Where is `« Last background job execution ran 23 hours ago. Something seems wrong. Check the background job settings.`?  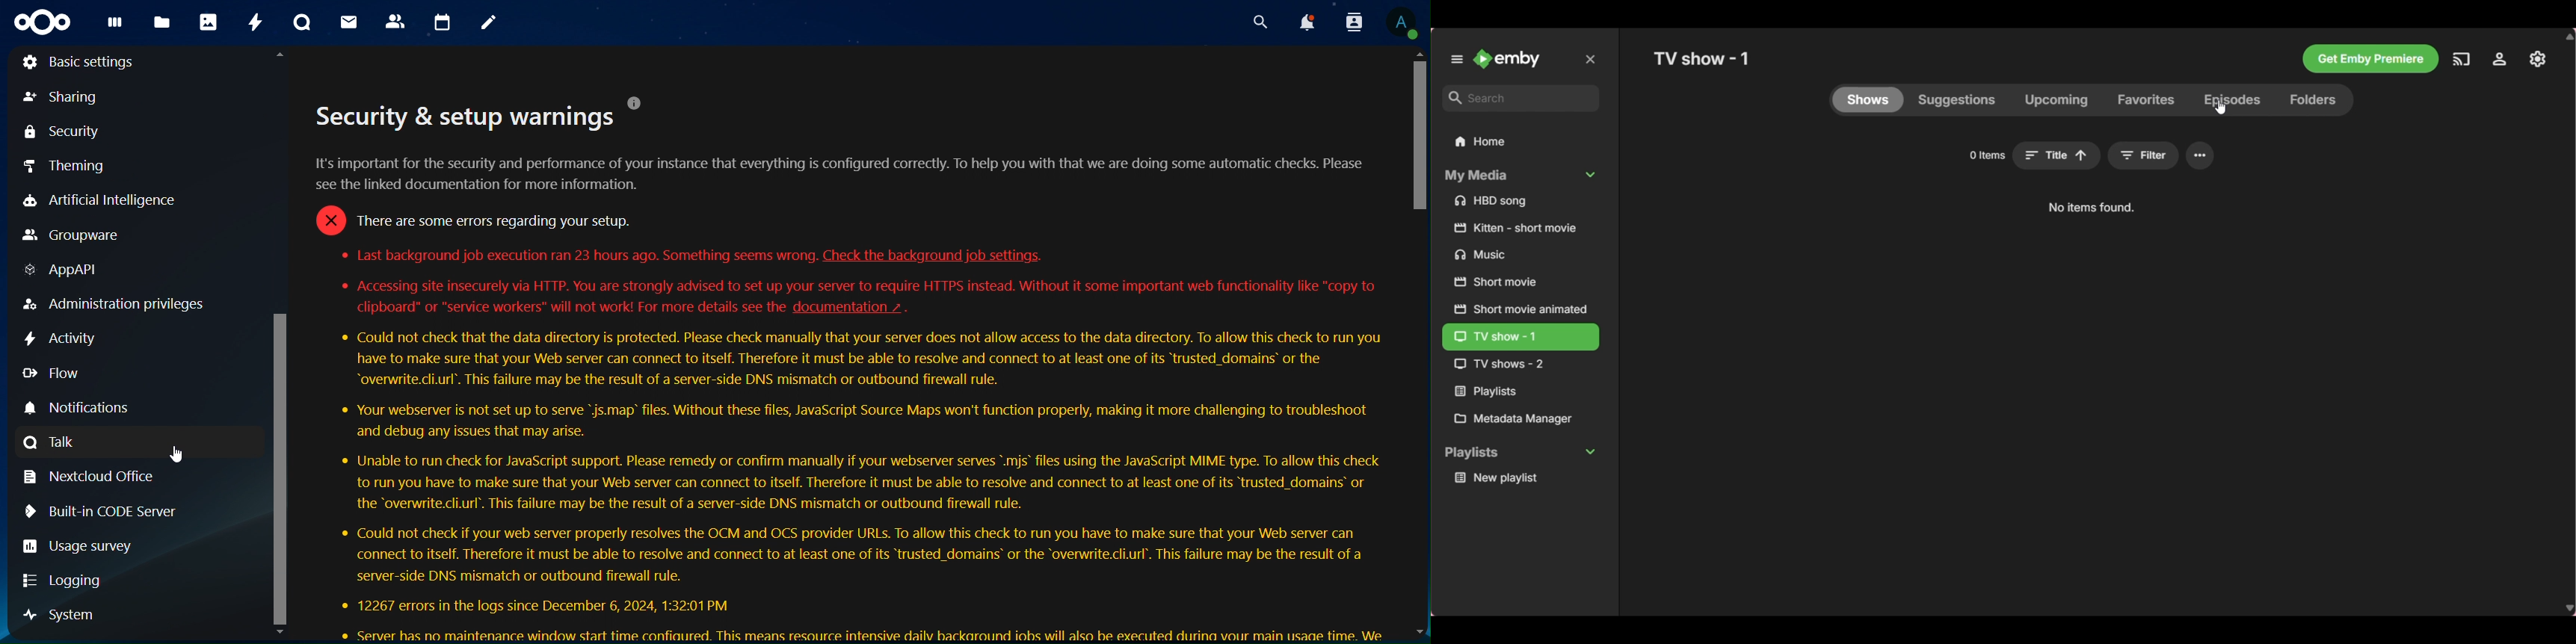
« Last background job execution ran 23 hours ago. Something seems wrong. Check the background job settings. is located at coordinates (694, 256).